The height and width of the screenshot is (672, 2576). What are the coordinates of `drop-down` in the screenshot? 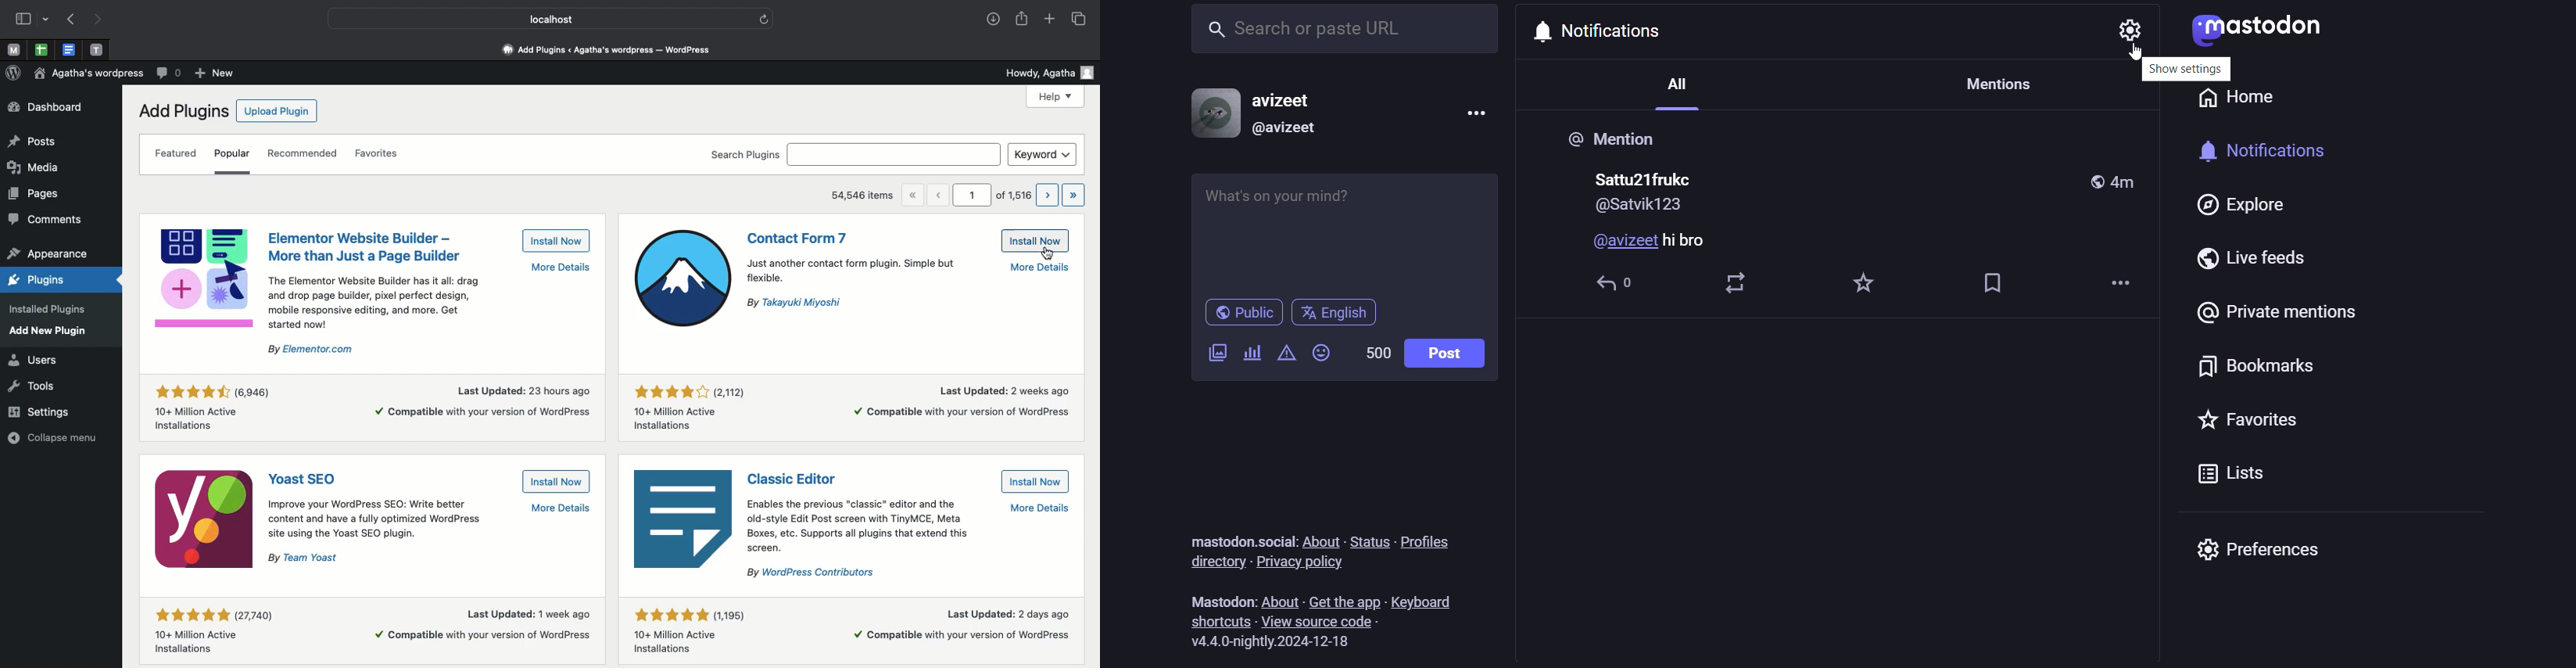 It's located at (47, 19).